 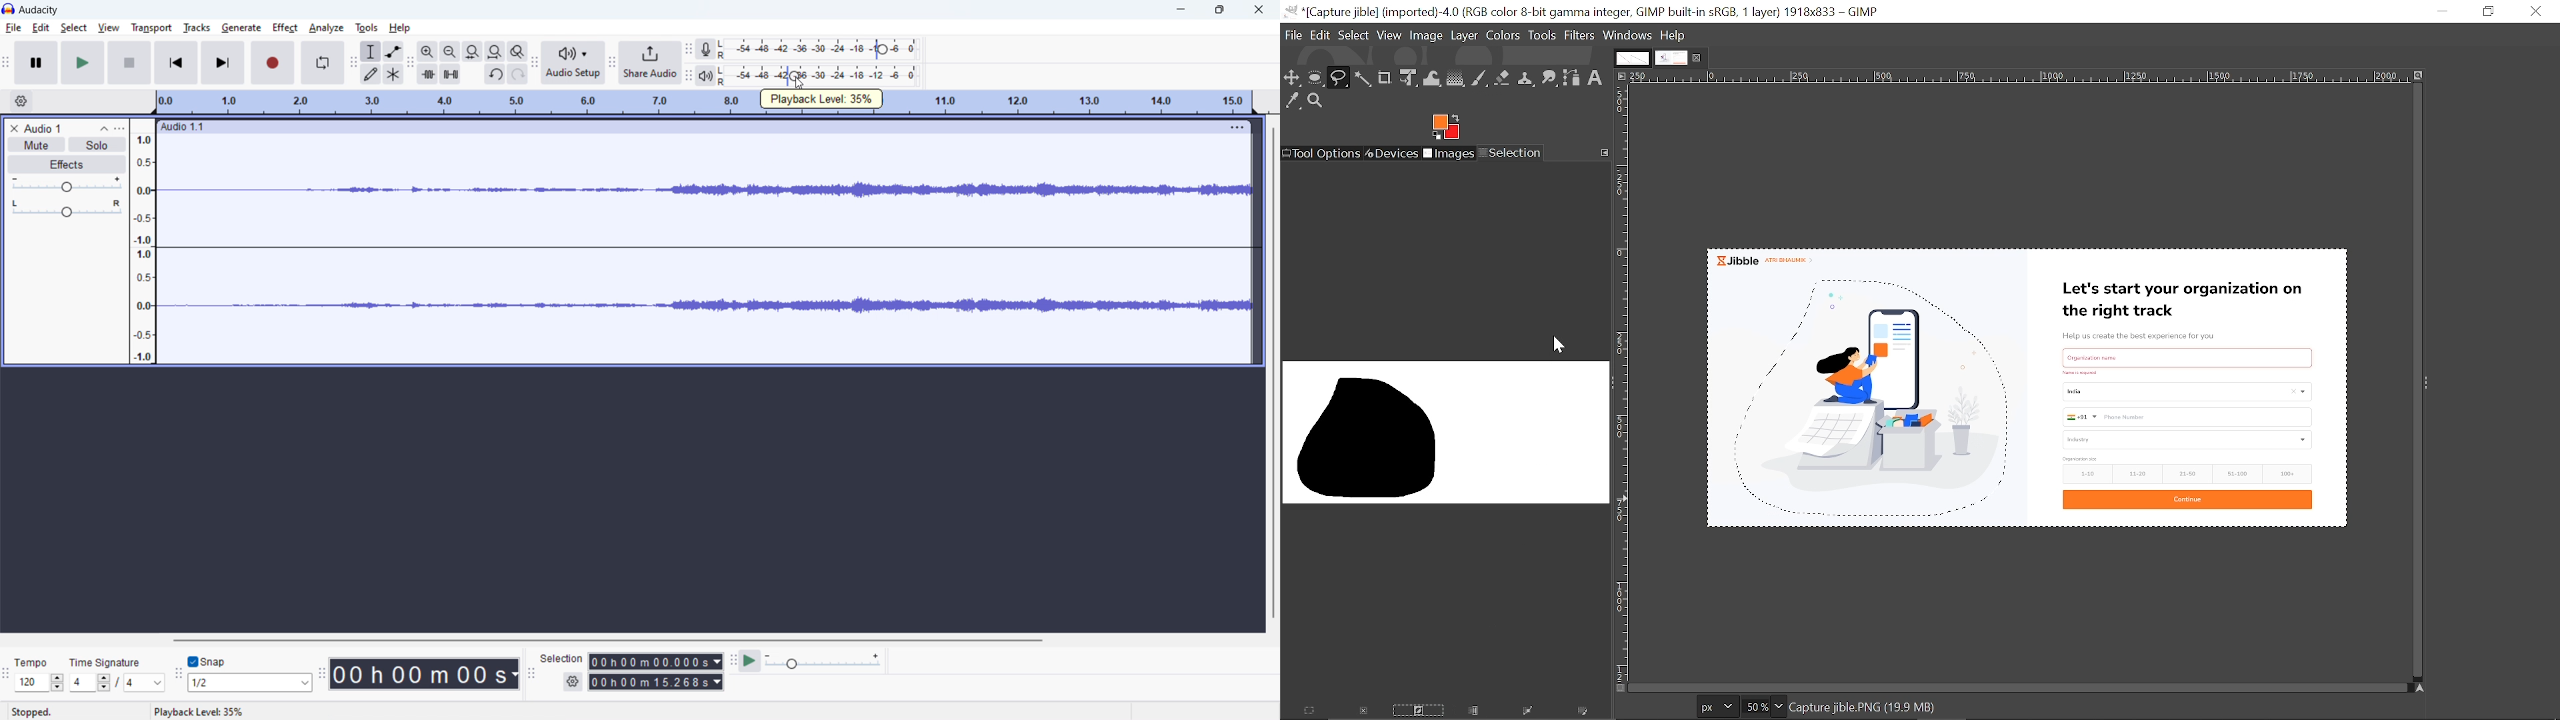 I want to click on Eraser tool, so click(x=1504, y=78).